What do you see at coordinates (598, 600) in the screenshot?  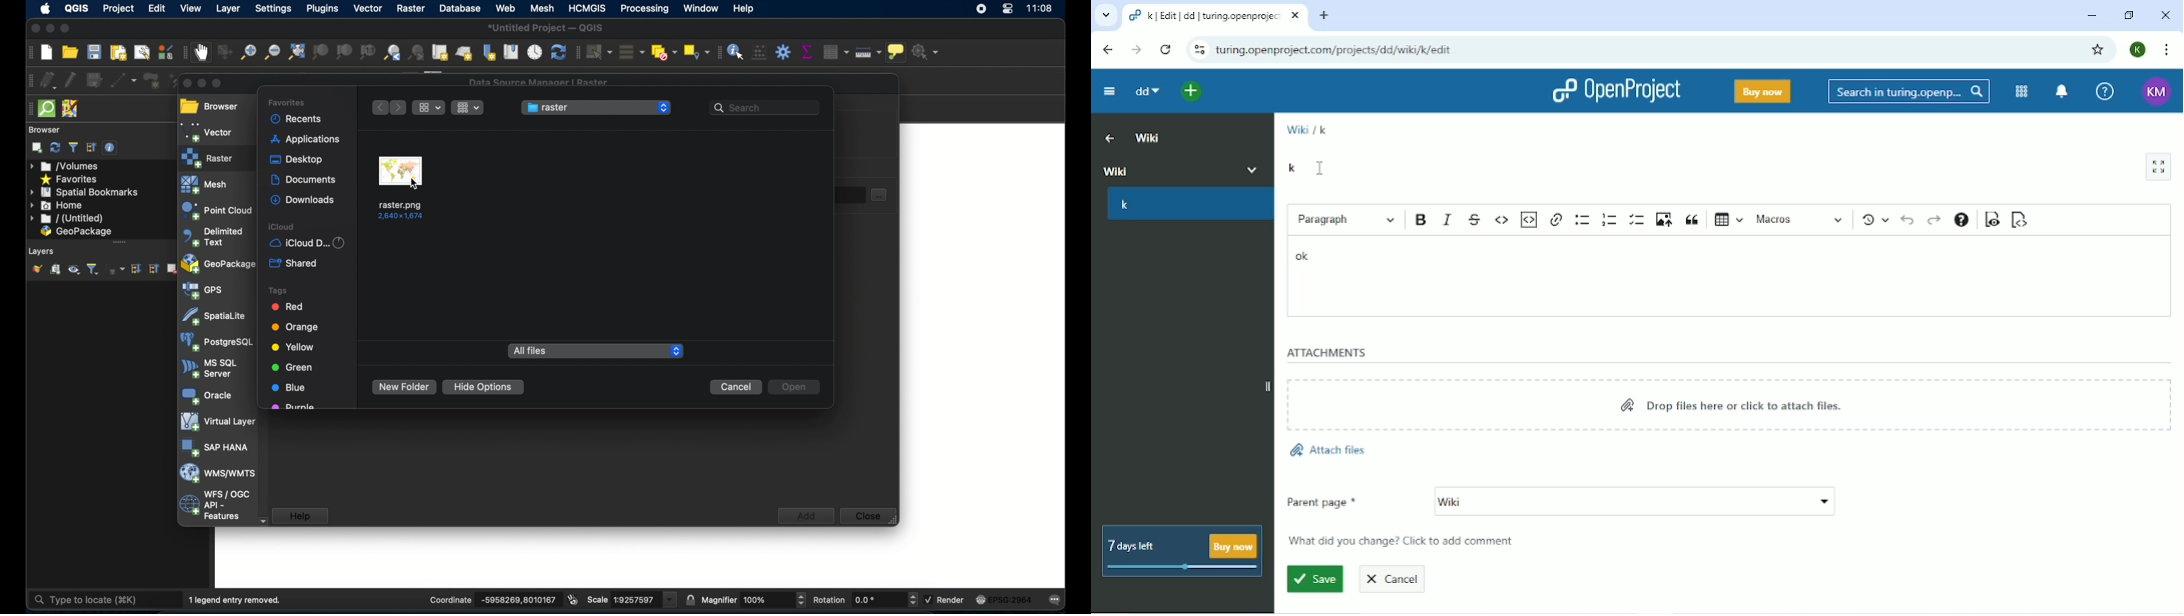 I see `scale` at bounding box center [598, 600].